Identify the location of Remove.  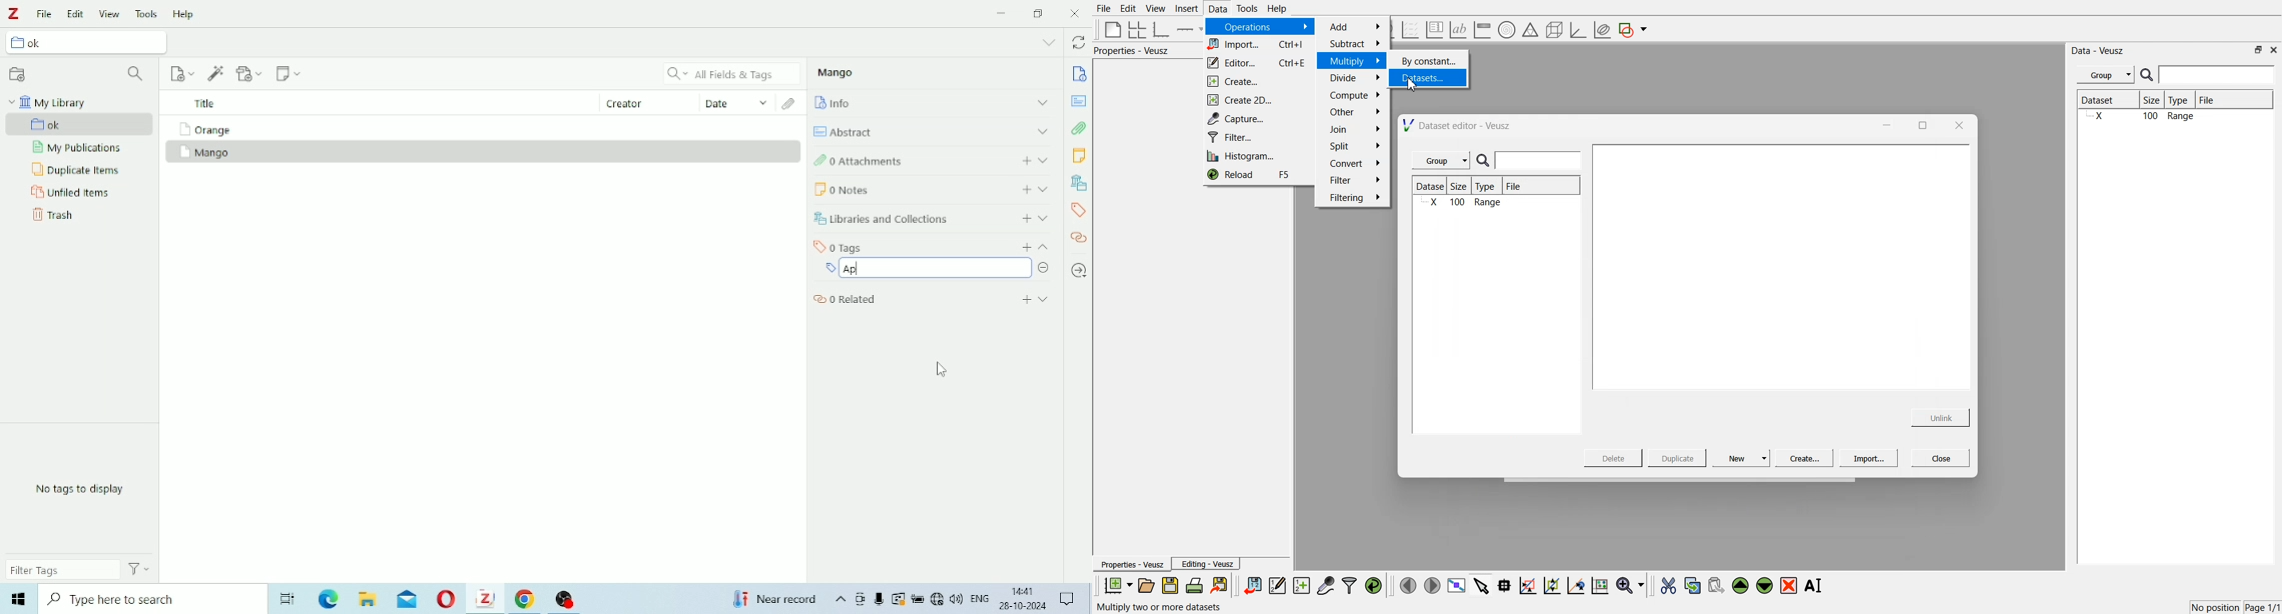
(1044, 269).